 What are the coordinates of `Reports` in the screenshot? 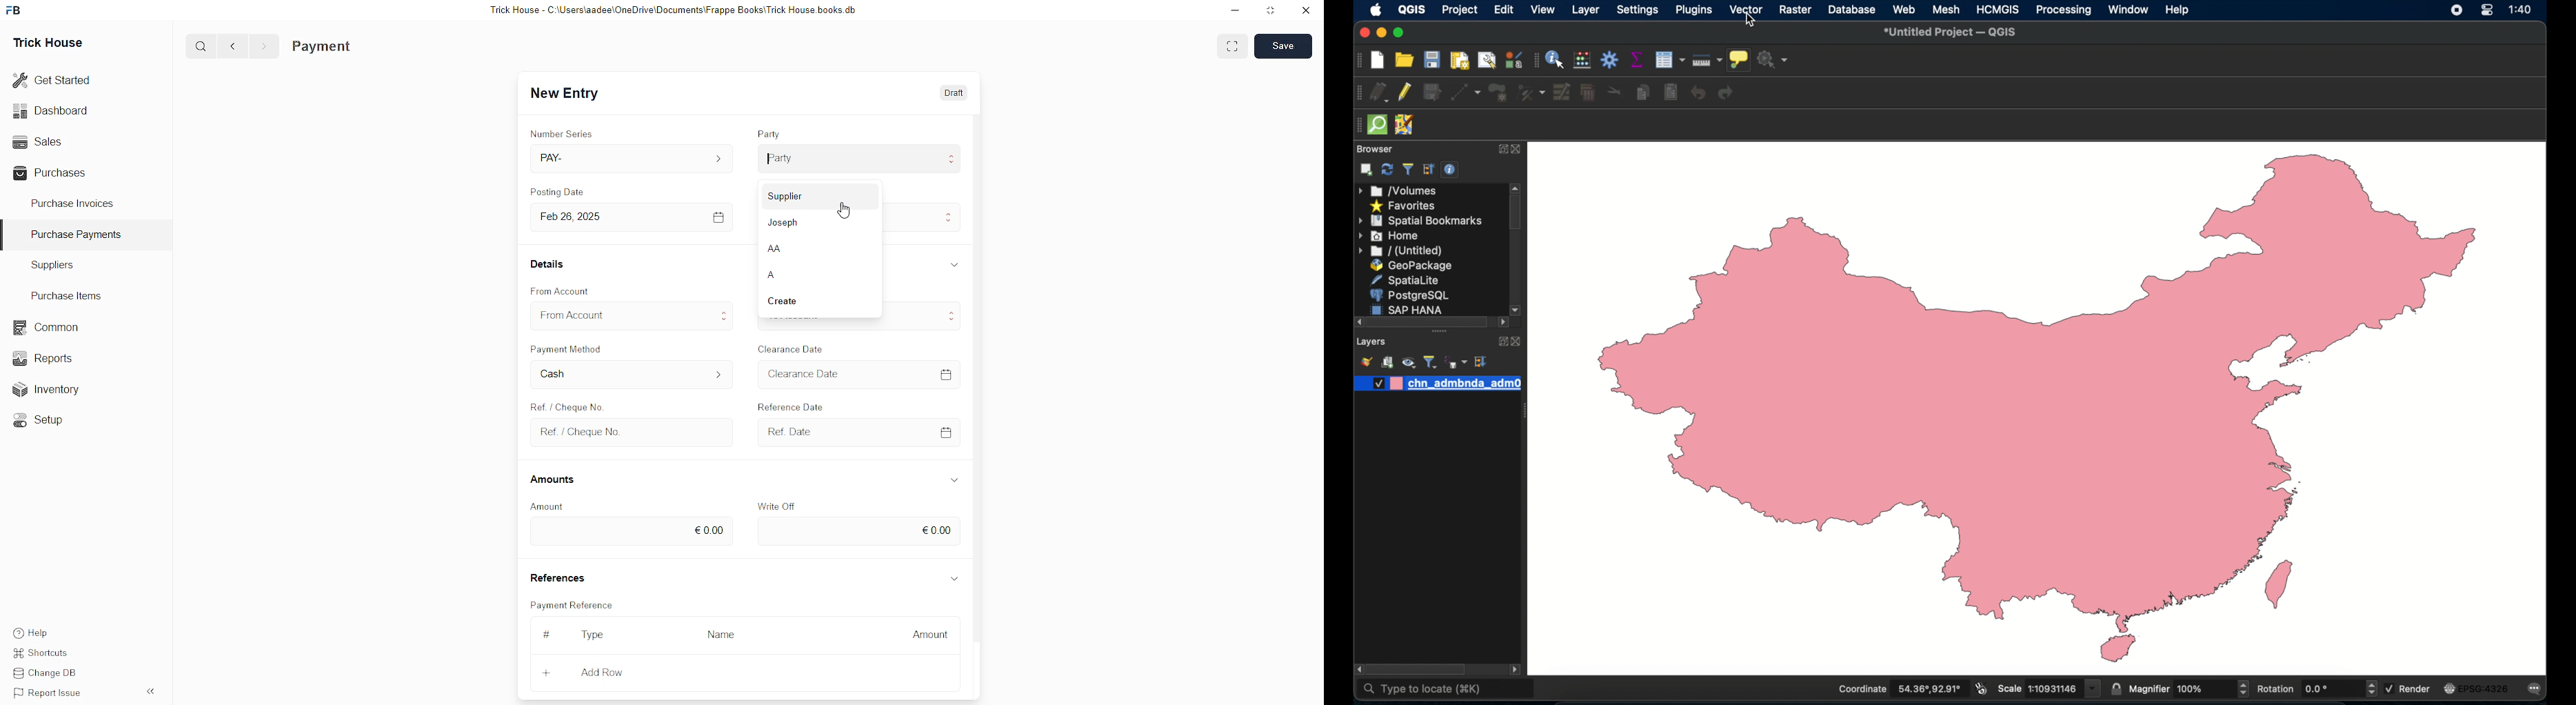 It's located at (43, 357).